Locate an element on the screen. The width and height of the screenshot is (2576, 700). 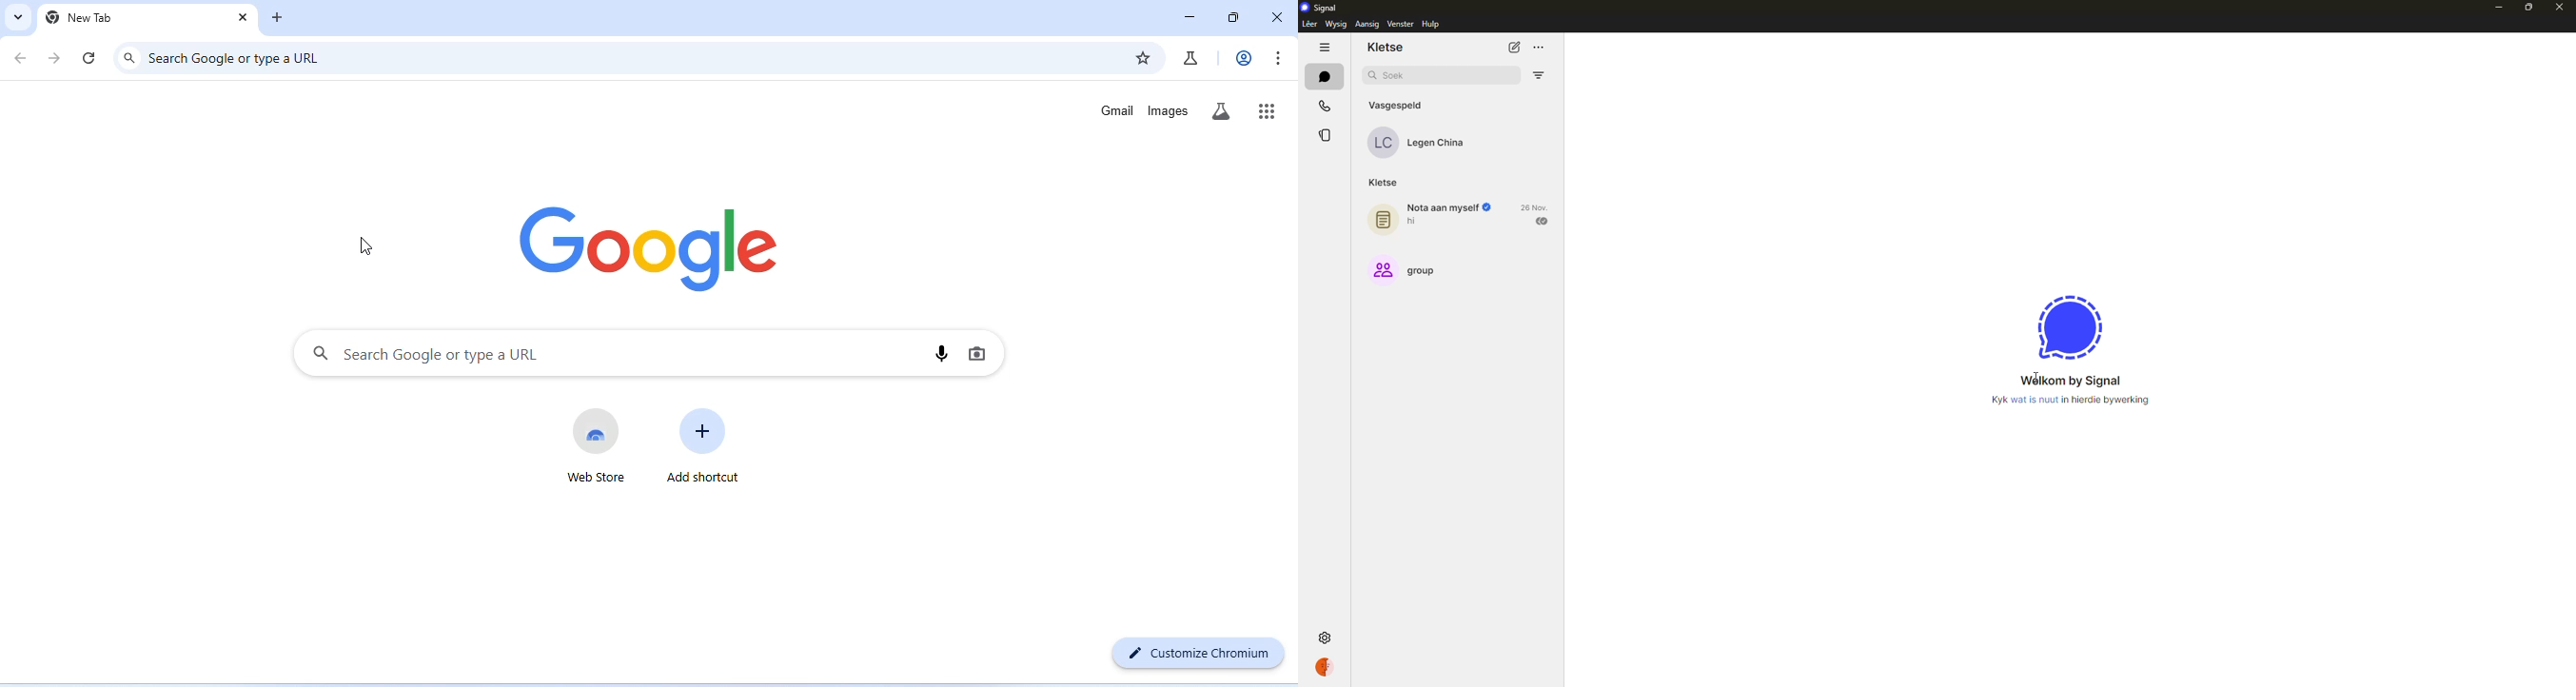
minimize is located at coordinates (1190, 18).